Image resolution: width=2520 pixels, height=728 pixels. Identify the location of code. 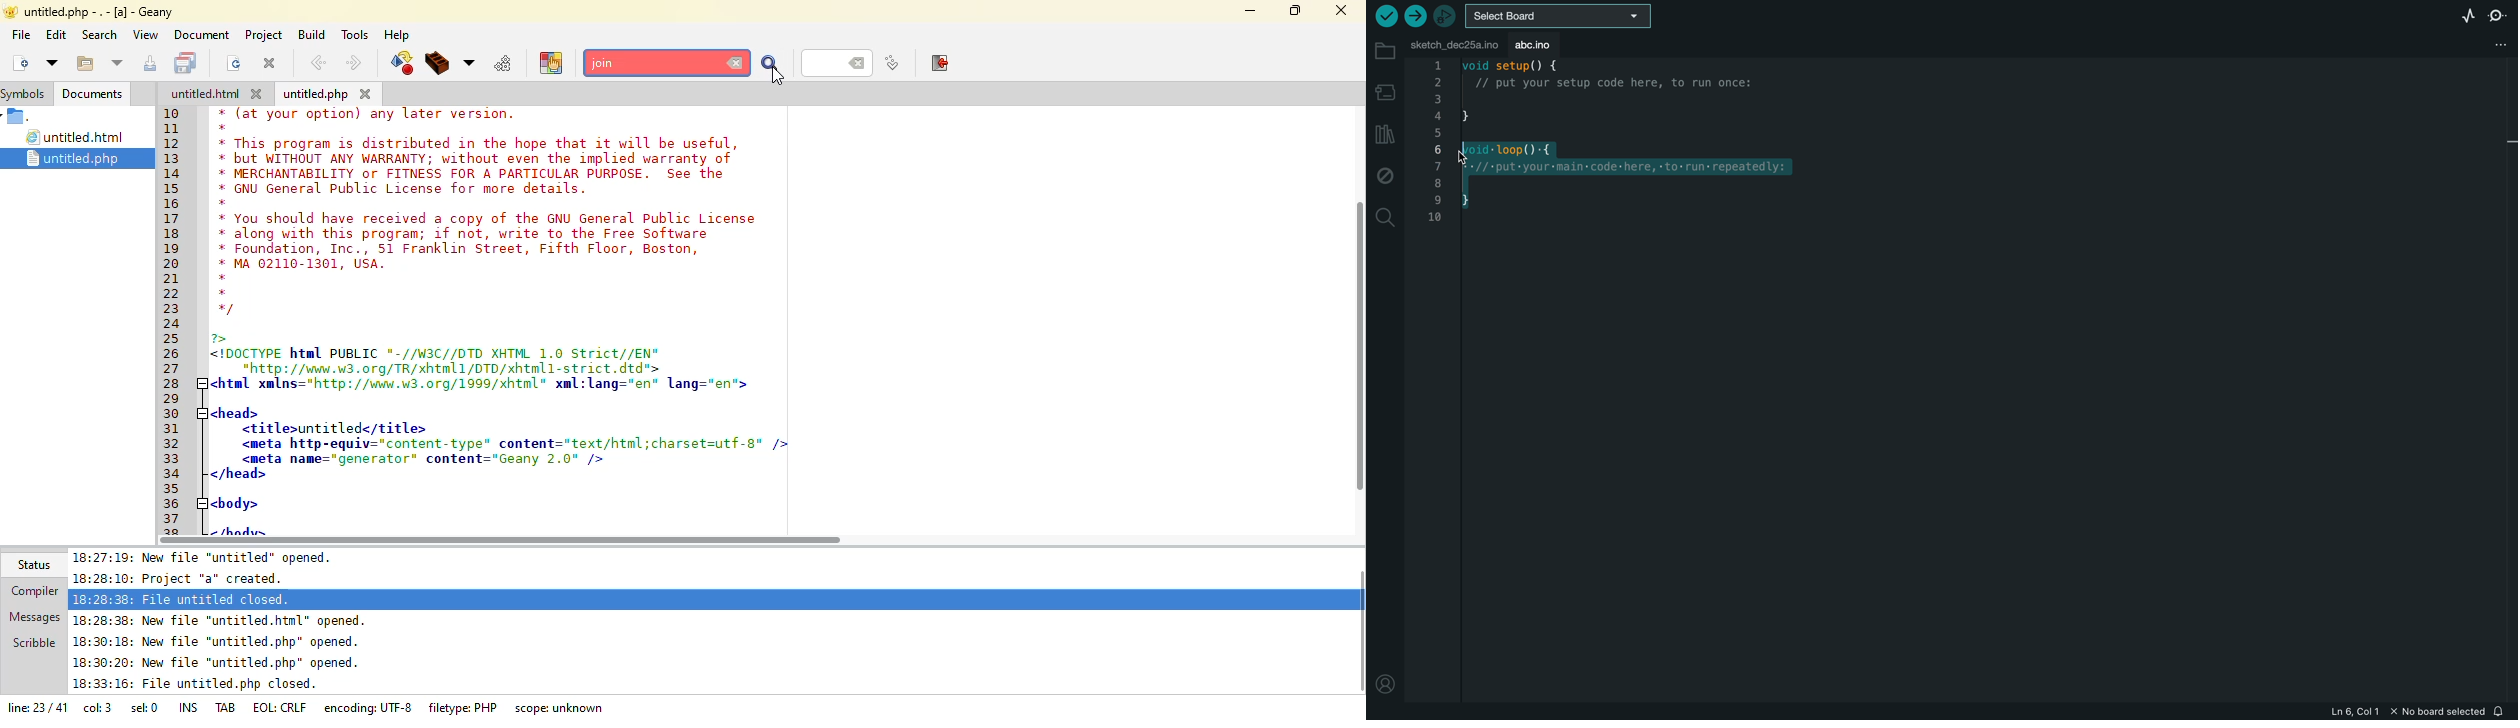
(1610, 142).